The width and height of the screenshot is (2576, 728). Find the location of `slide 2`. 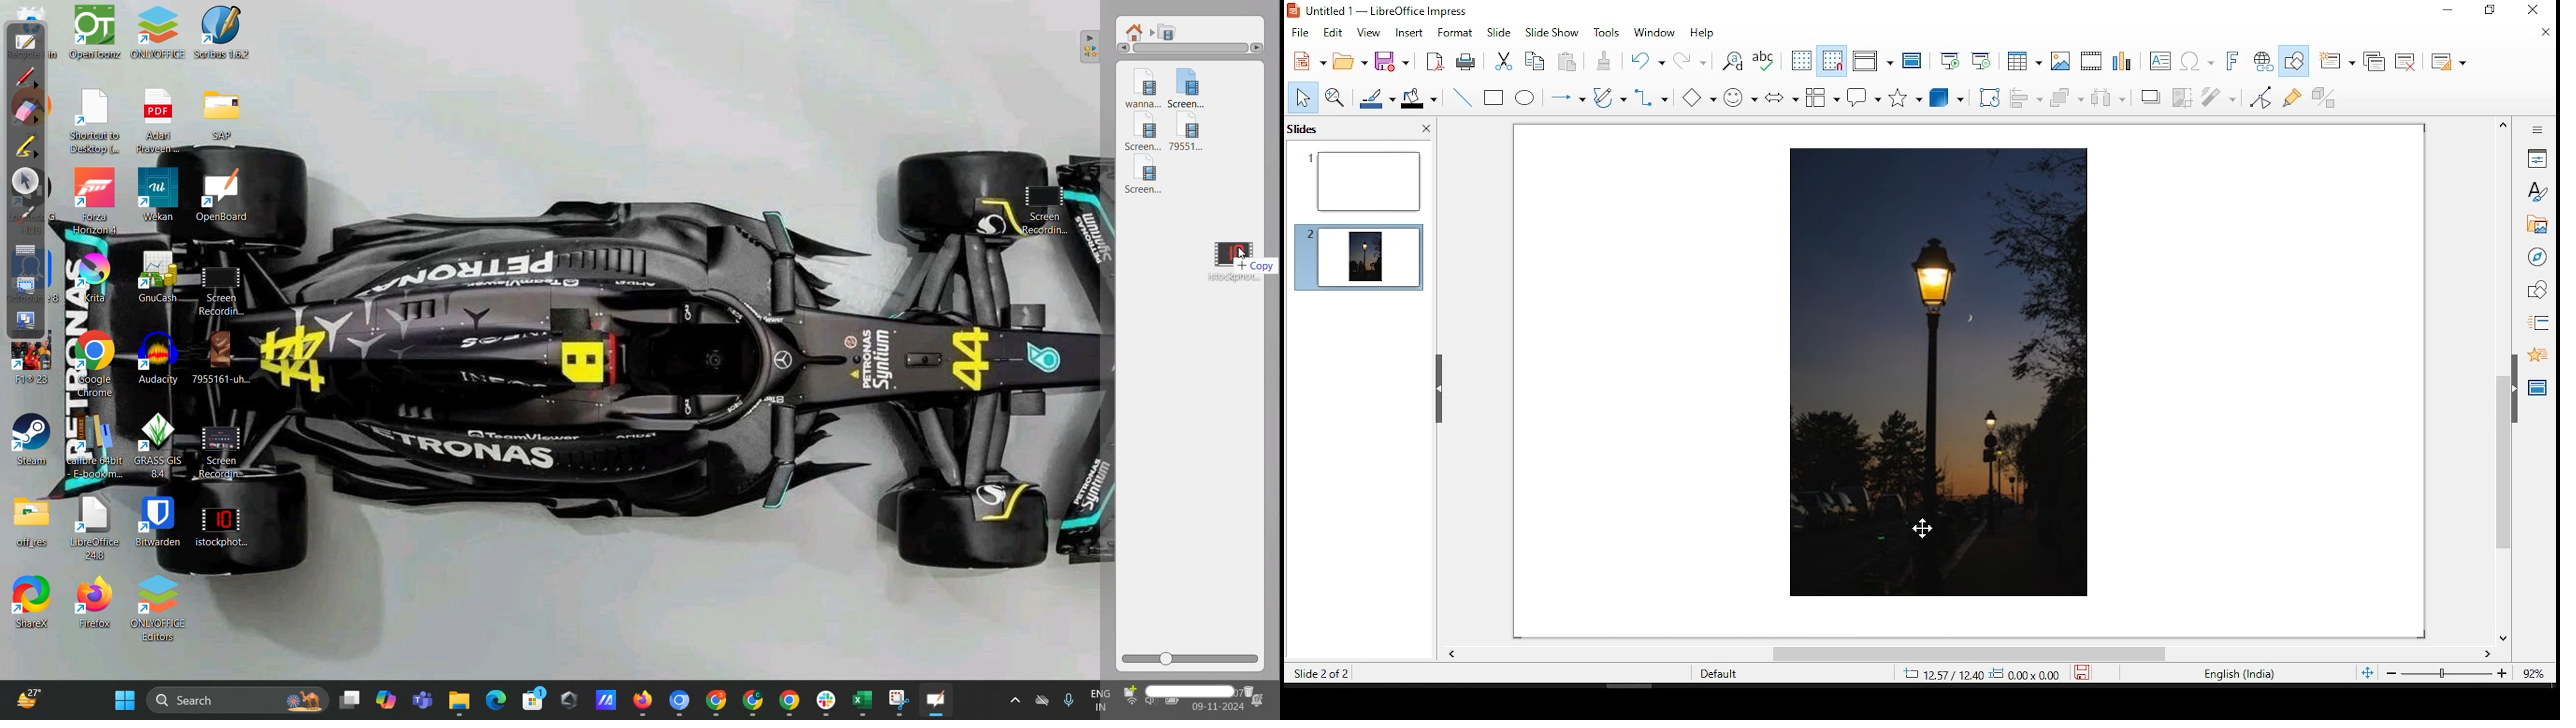

slide 2 is located at coordinates (1365, 254).